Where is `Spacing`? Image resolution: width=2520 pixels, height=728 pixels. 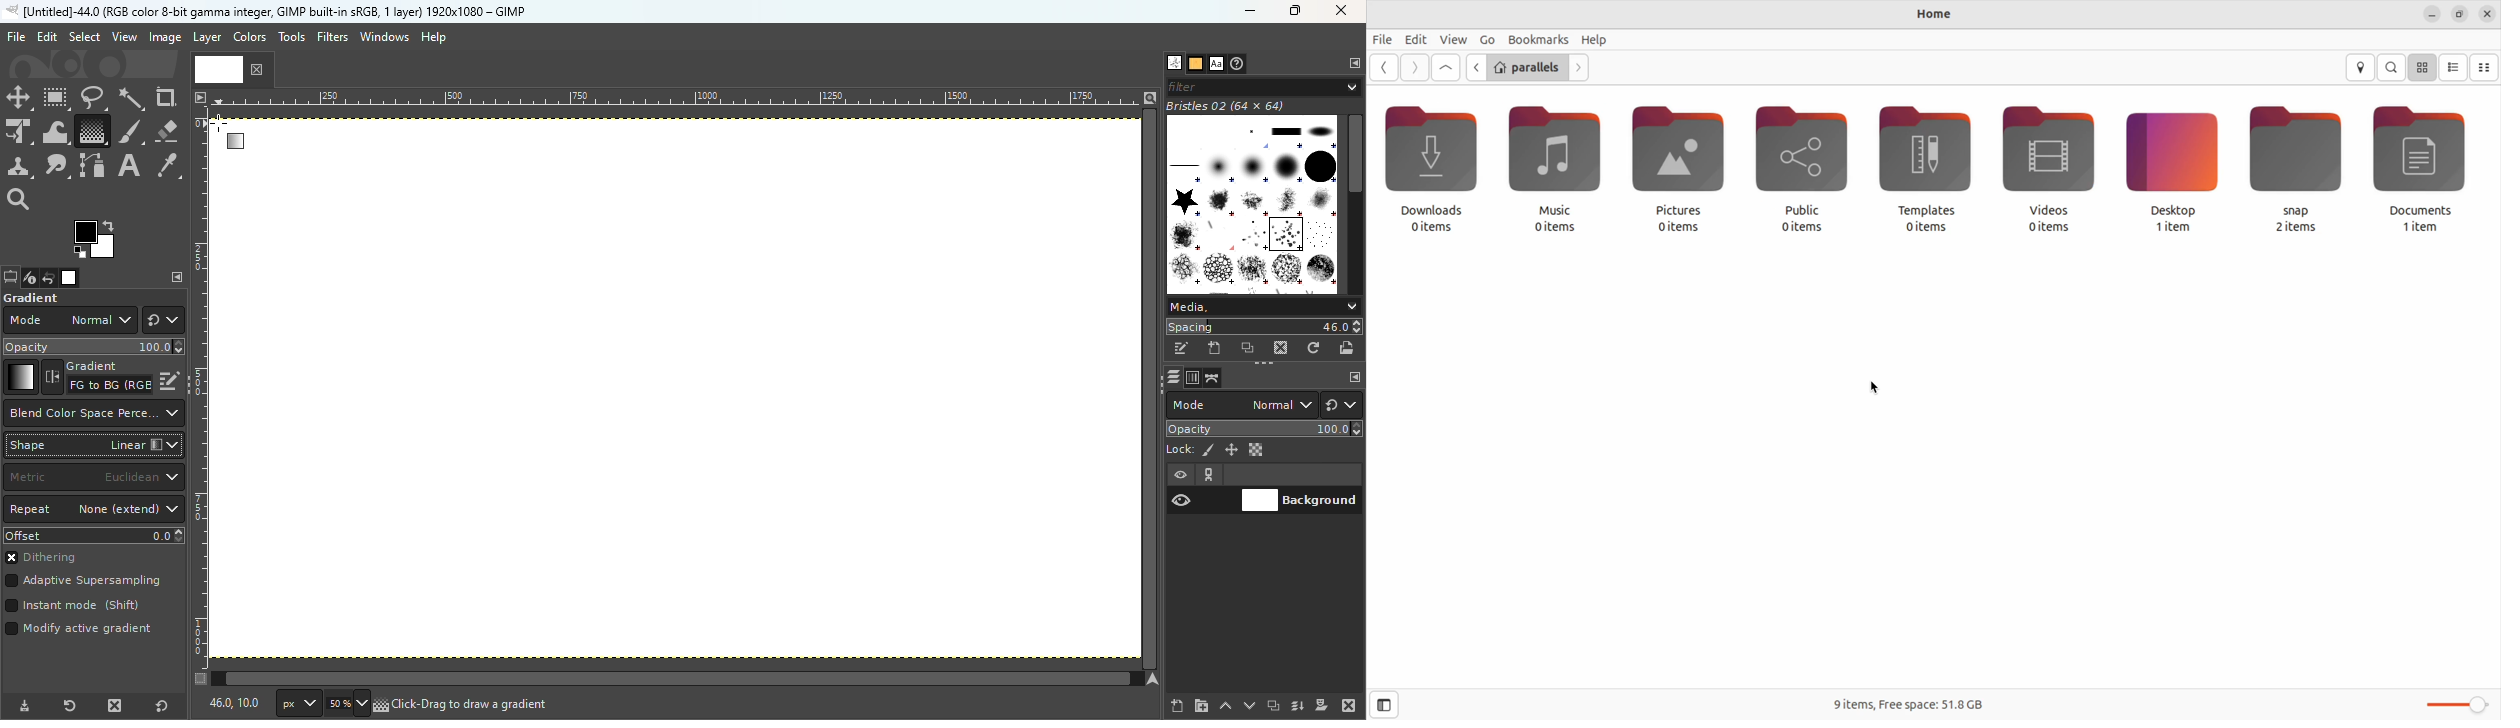 Spacing is located at coordinates (1264, 327).